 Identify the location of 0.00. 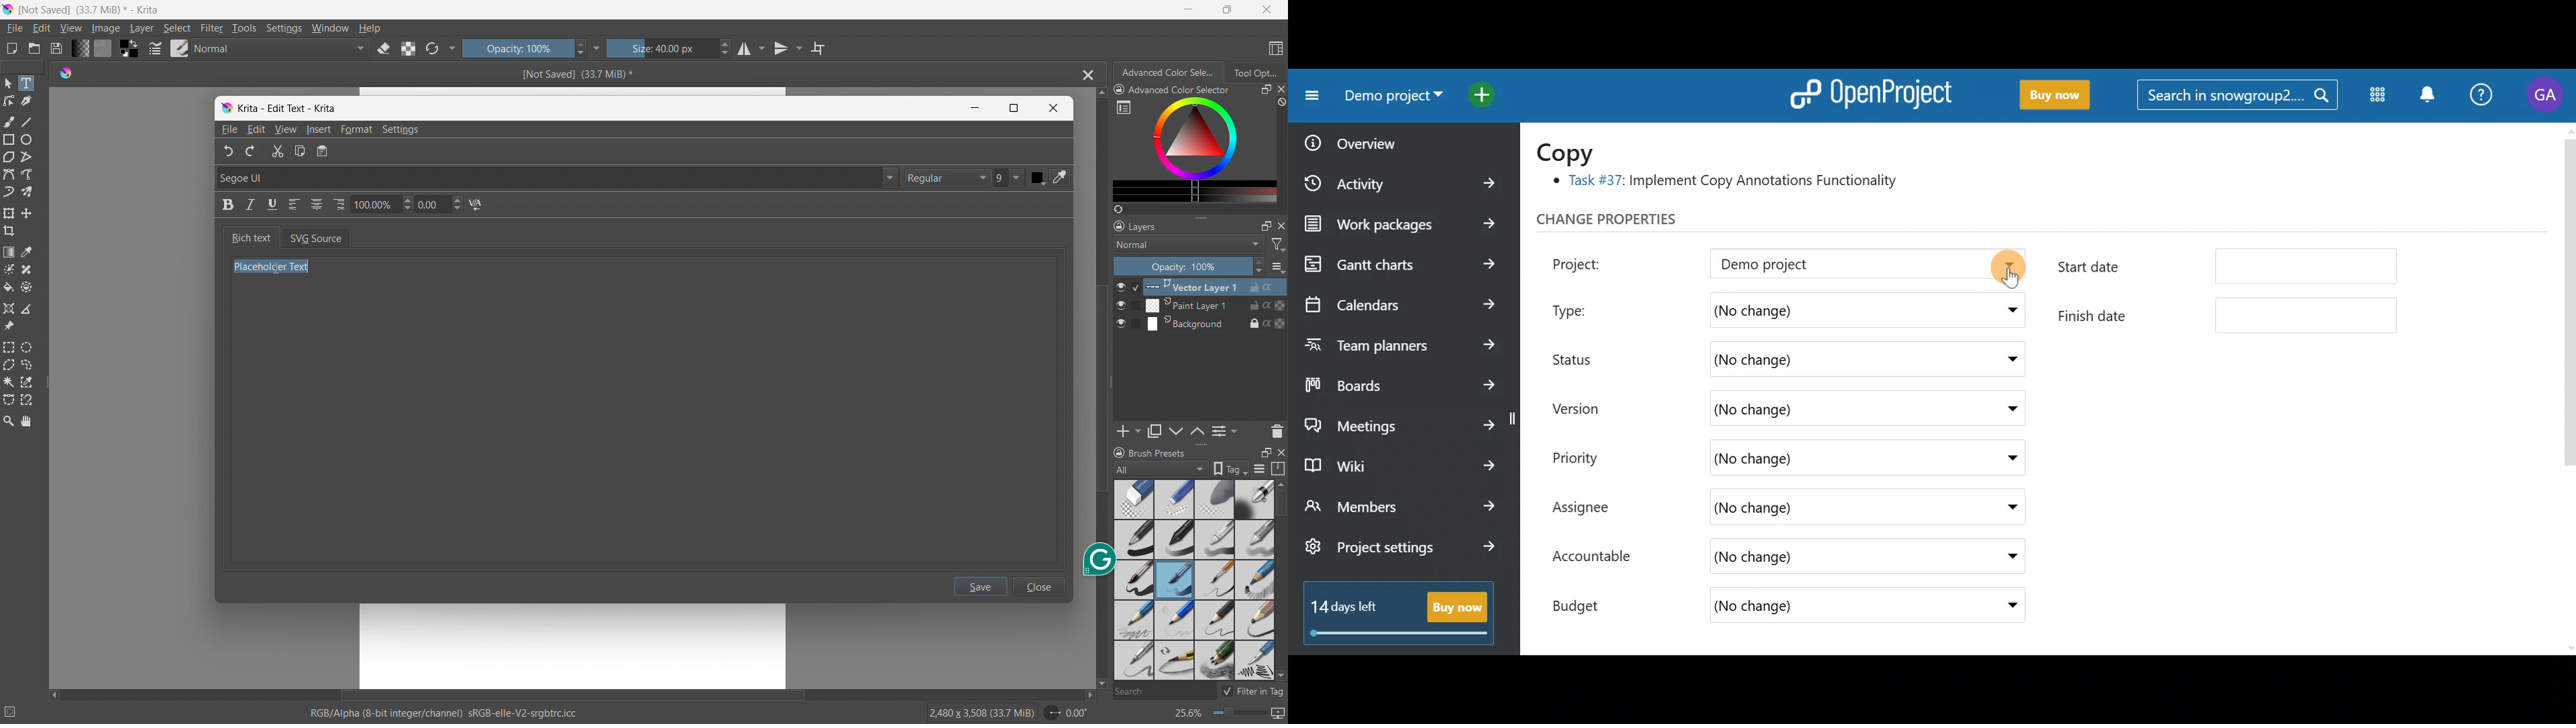
(441, 205).